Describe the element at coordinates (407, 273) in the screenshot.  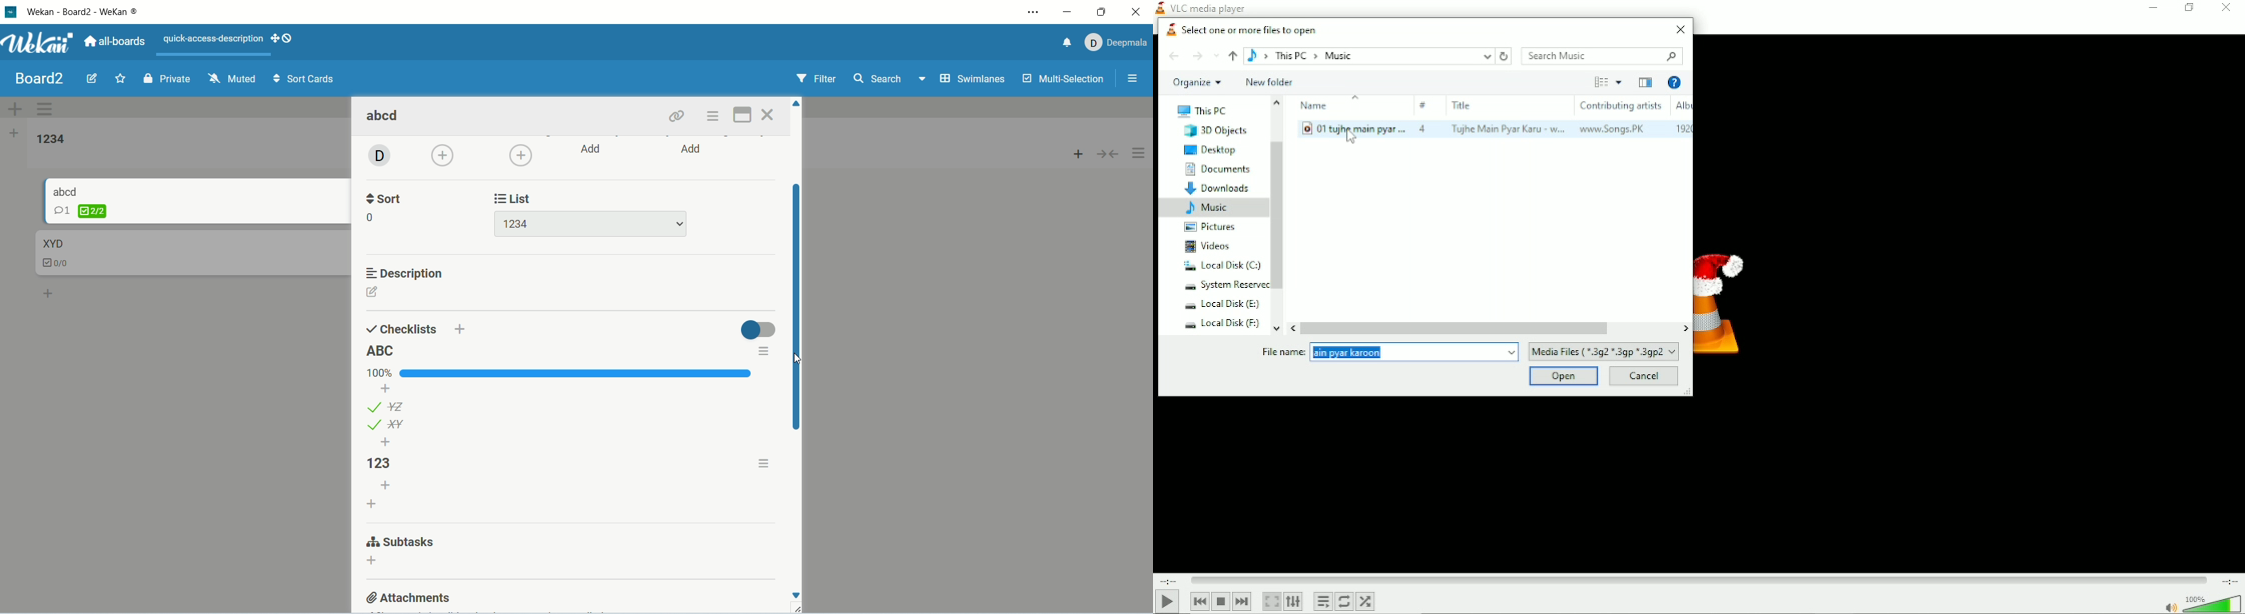
I see `description` at that location.